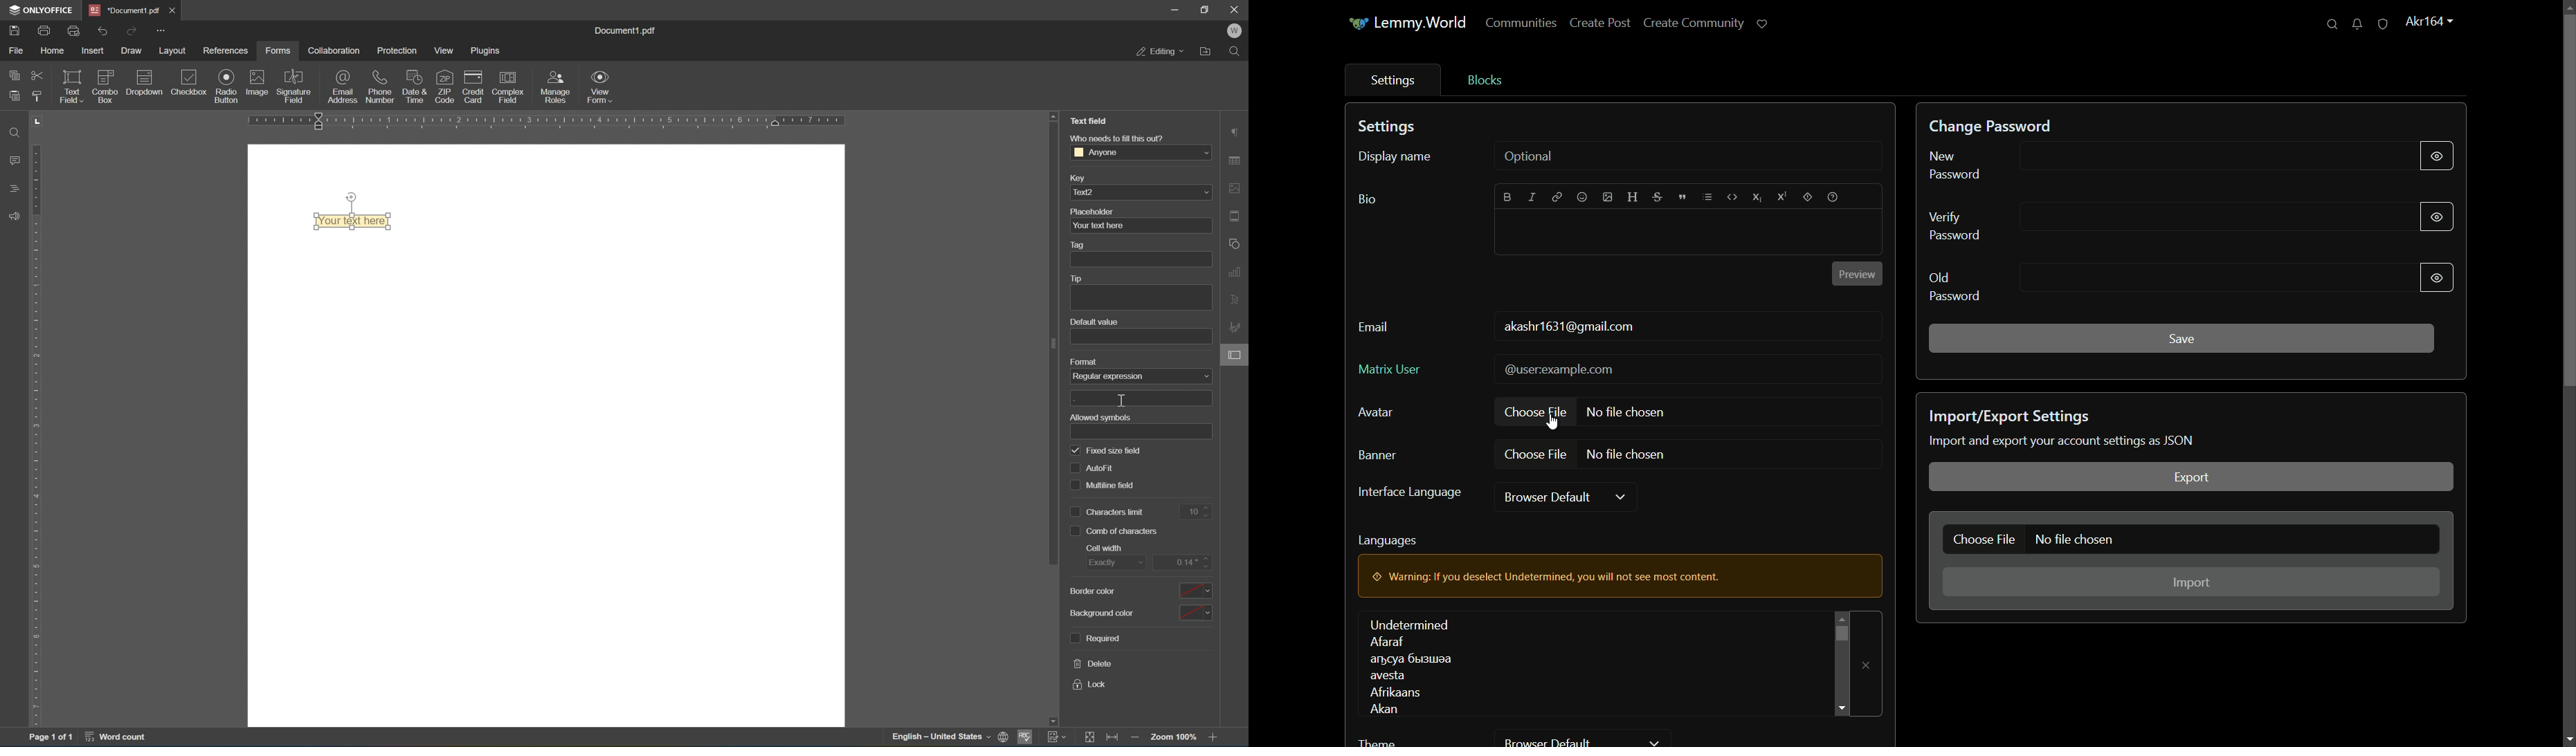  What do you see at coordinates (1159, 52) in the screenshot?
I see `editing` at bounding box center [1159, 52].